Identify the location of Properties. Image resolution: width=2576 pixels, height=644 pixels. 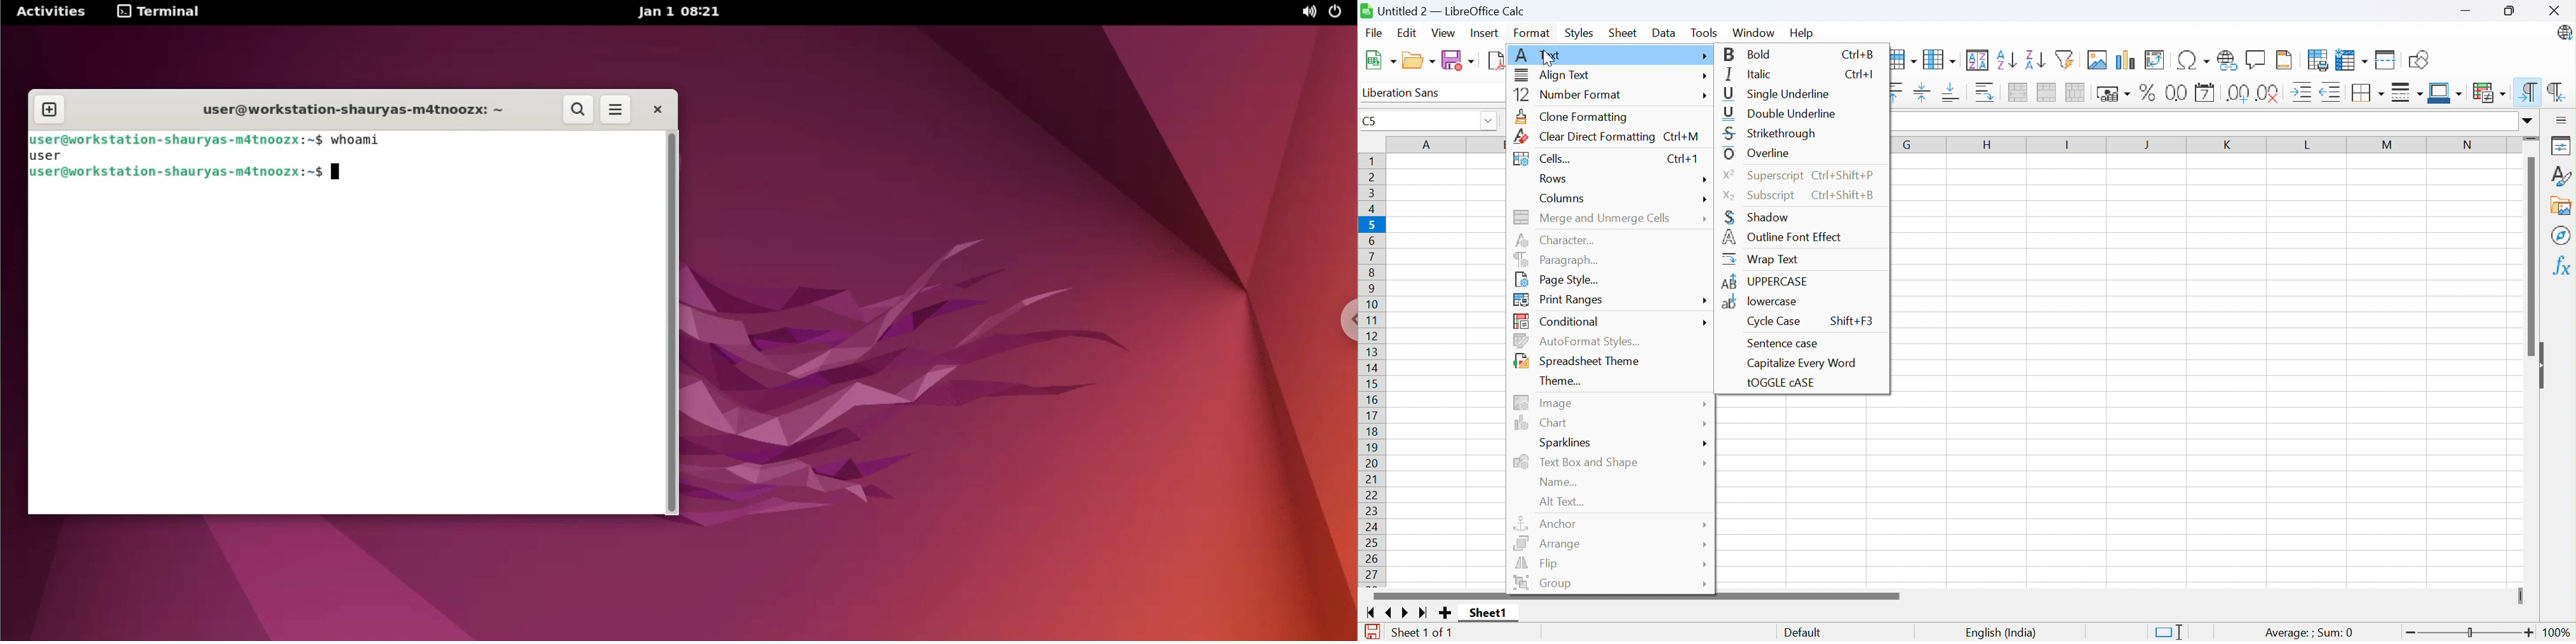
(2563, 146).